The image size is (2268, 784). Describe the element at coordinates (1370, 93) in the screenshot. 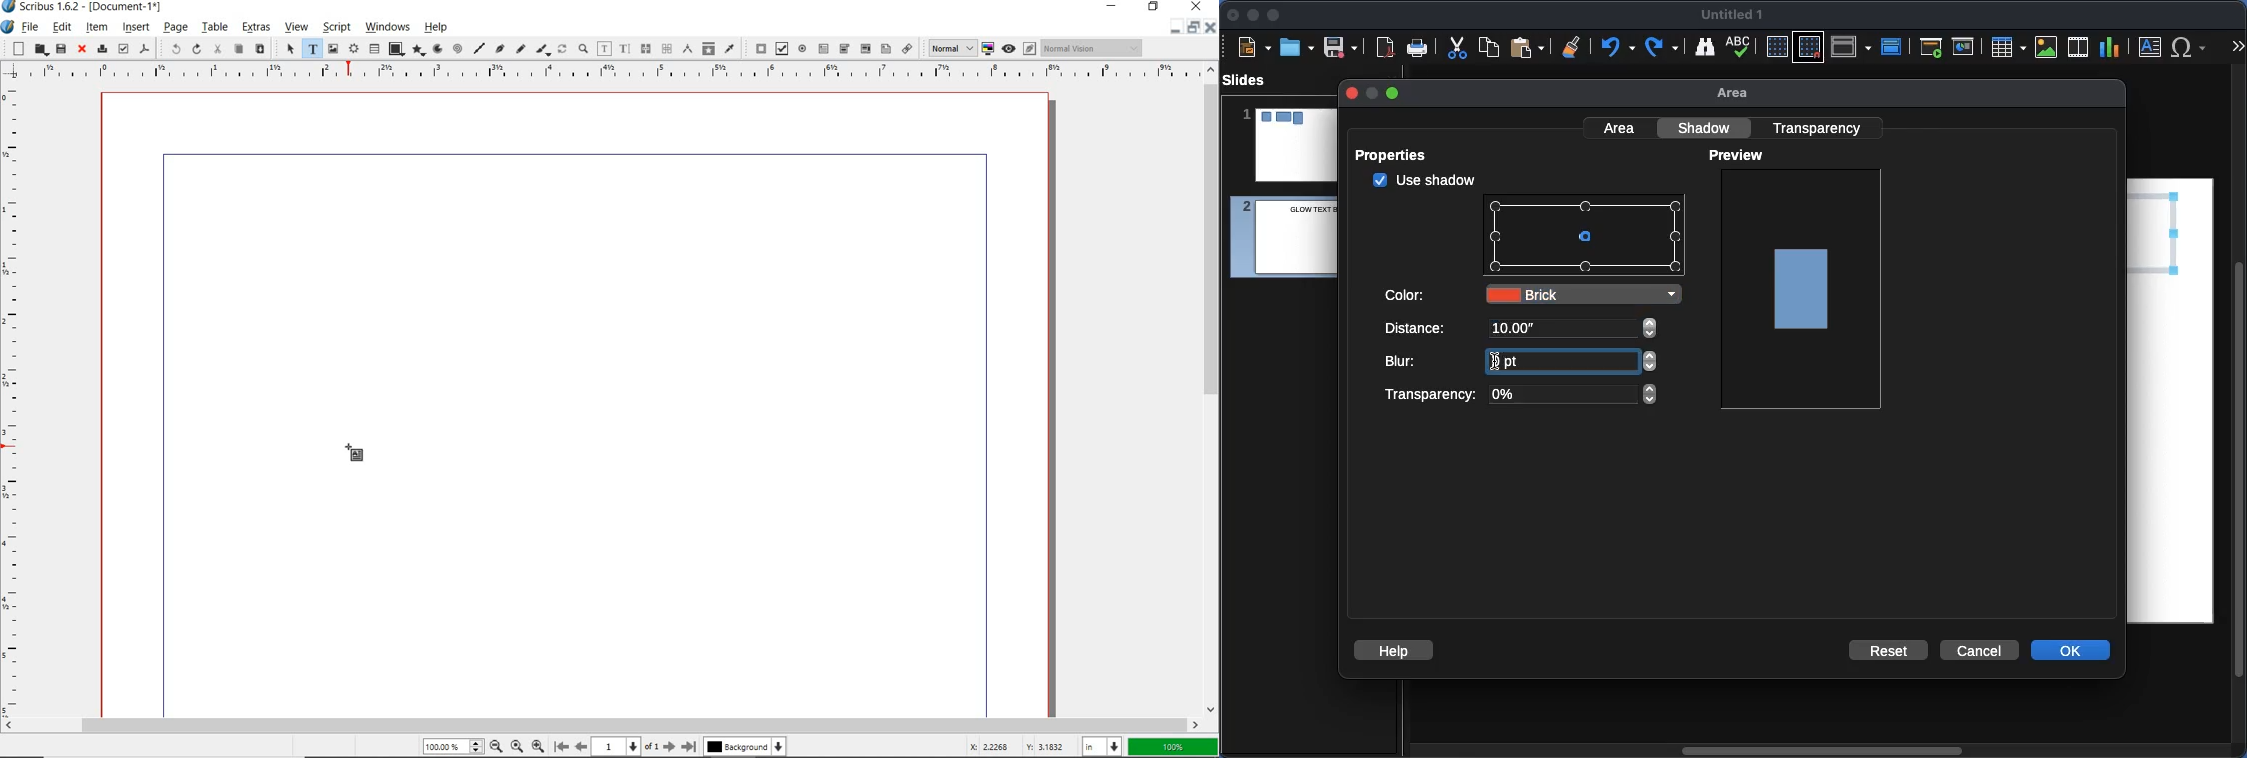

I see `minimize` at that location.